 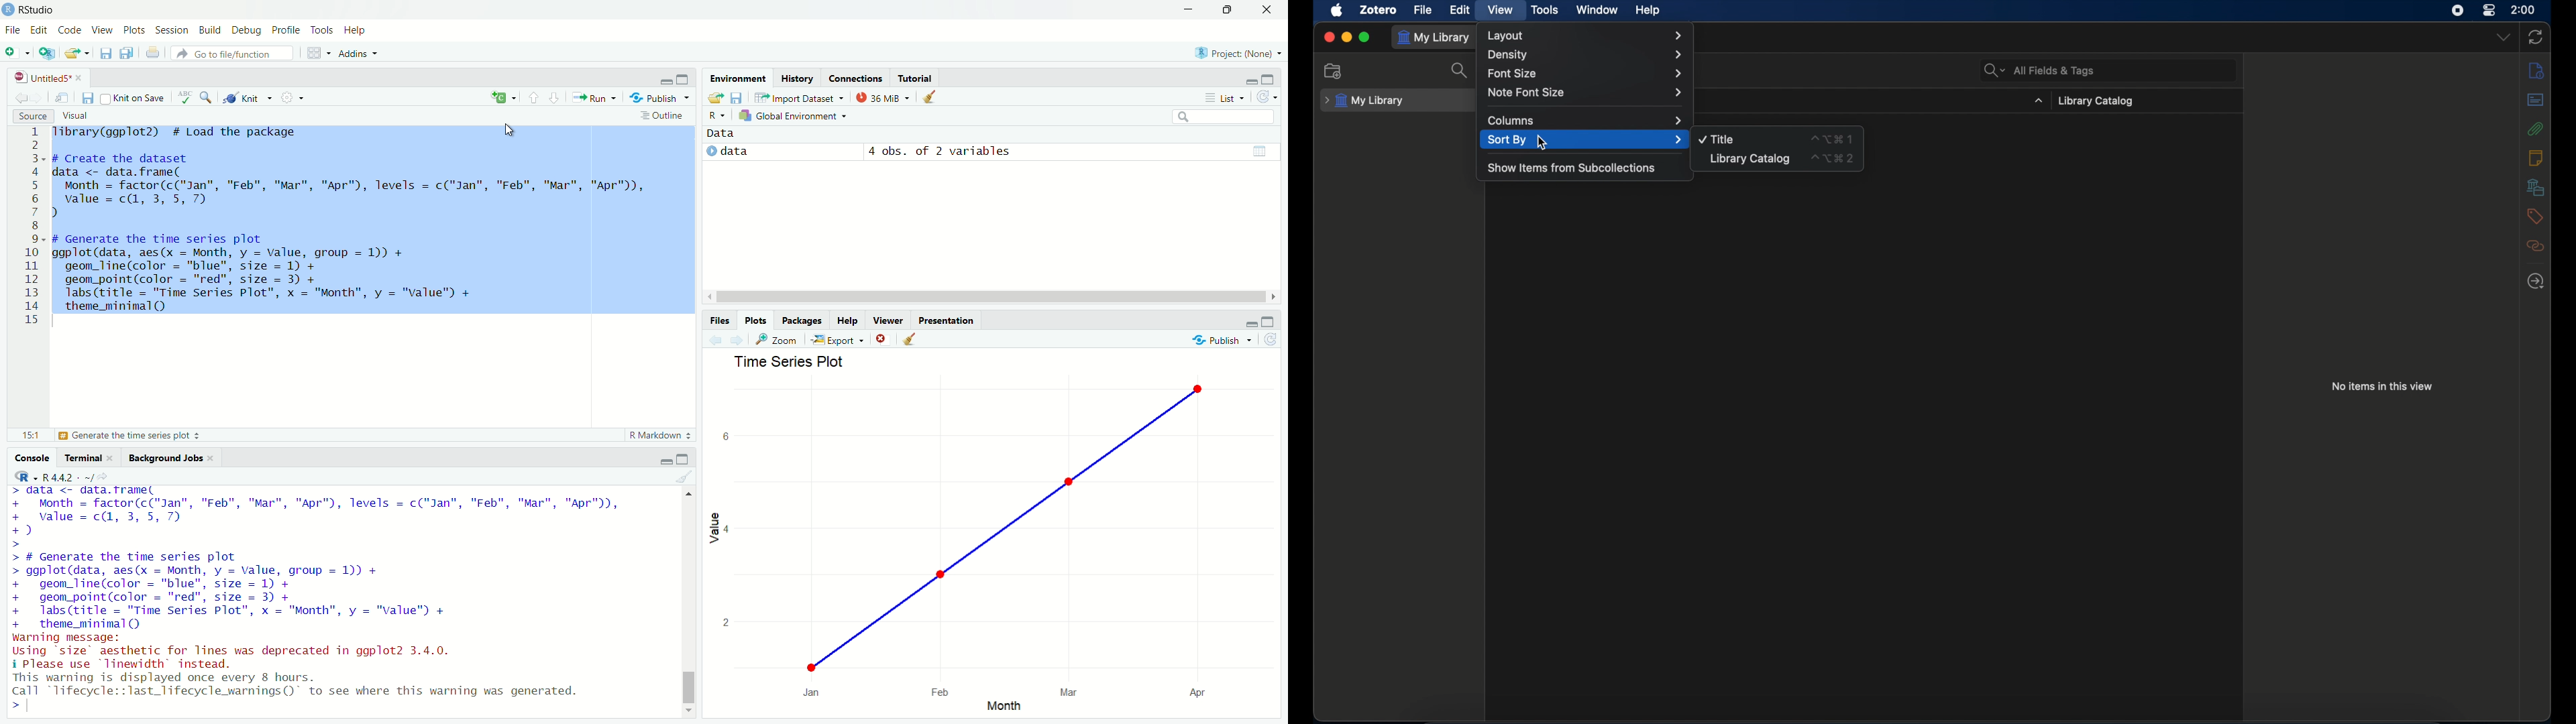 What do you see at coordinates (60, 322) in the screenshot?
I see `typing cursor` at bounding box center [60, 322].